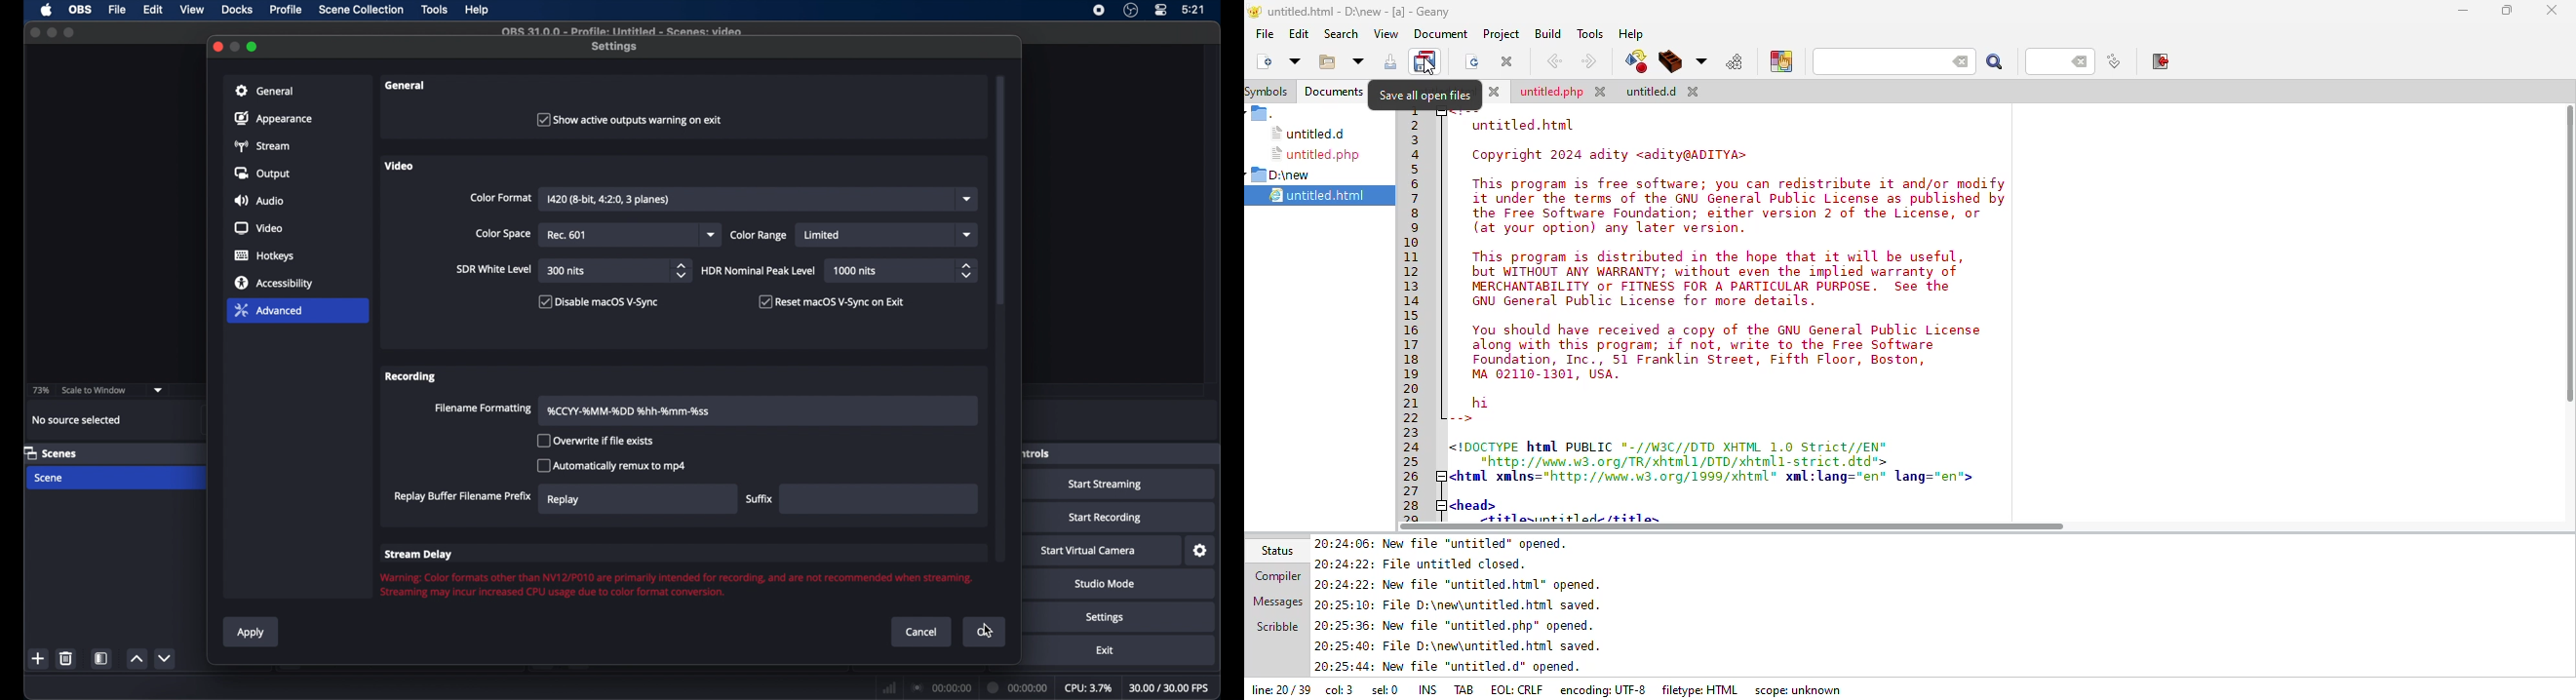 This screenshot has width=2576, height=700. I want to click on minimize, so click(52, 32).